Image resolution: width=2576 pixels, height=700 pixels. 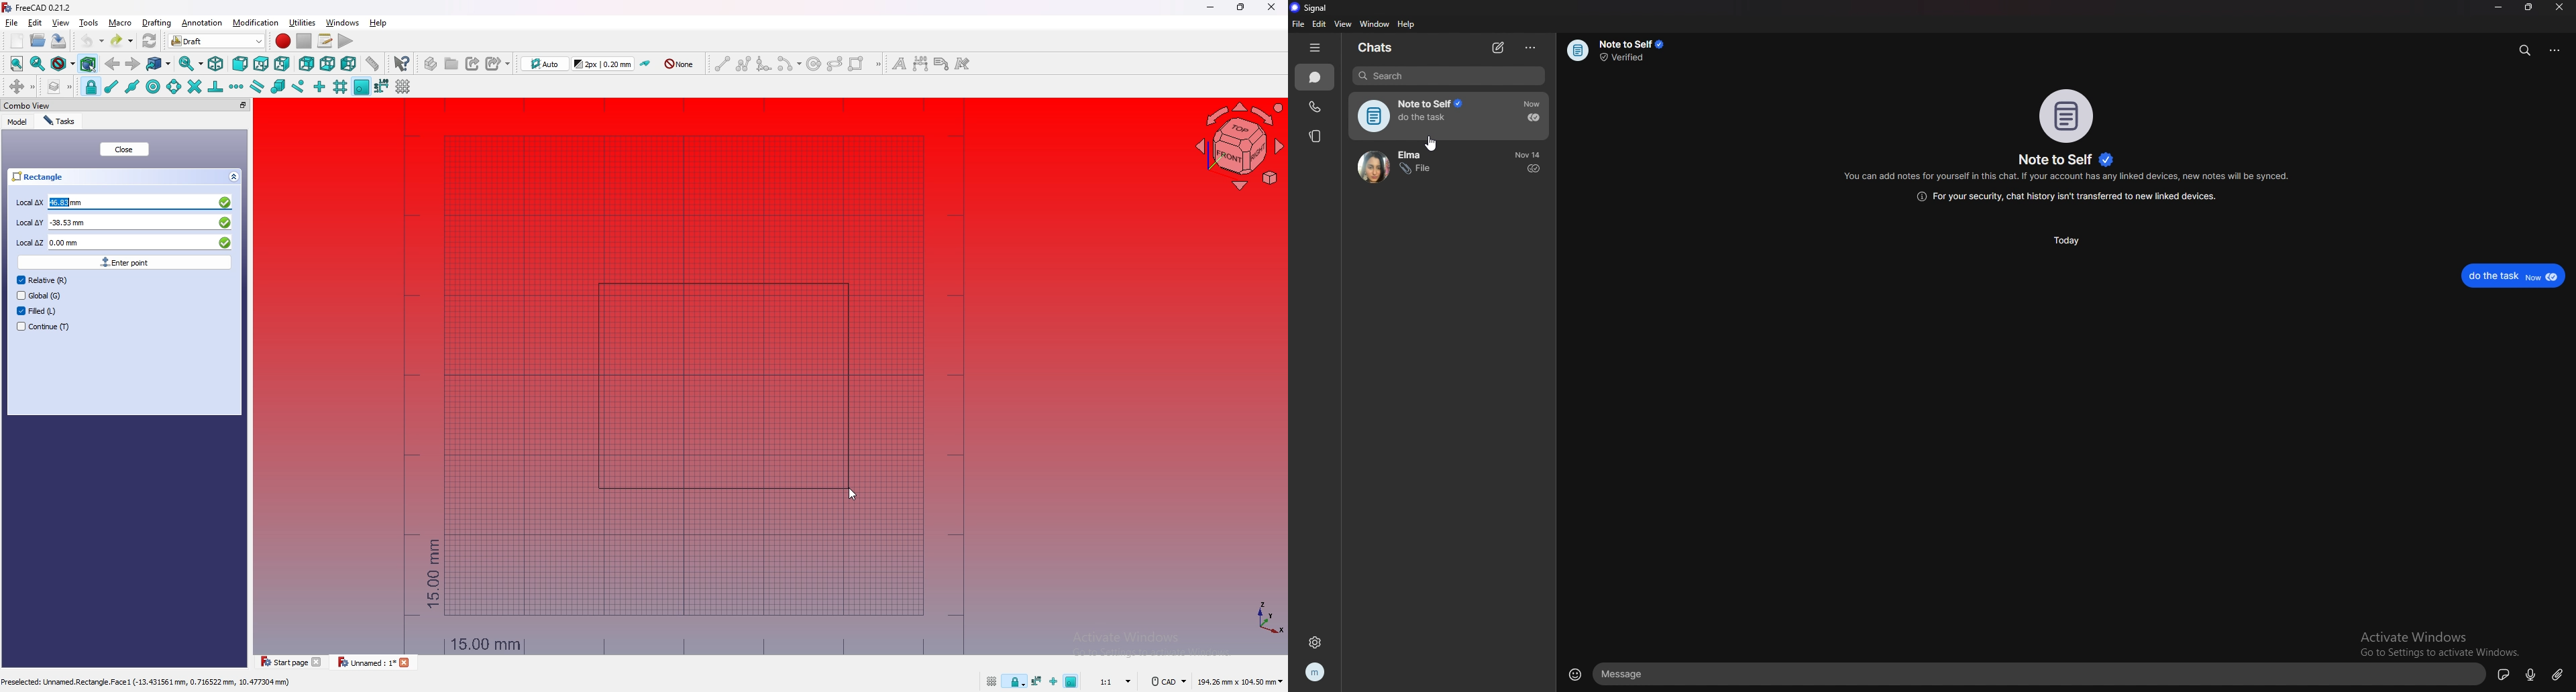 I want to click on rear, so click(x=307, y=65).